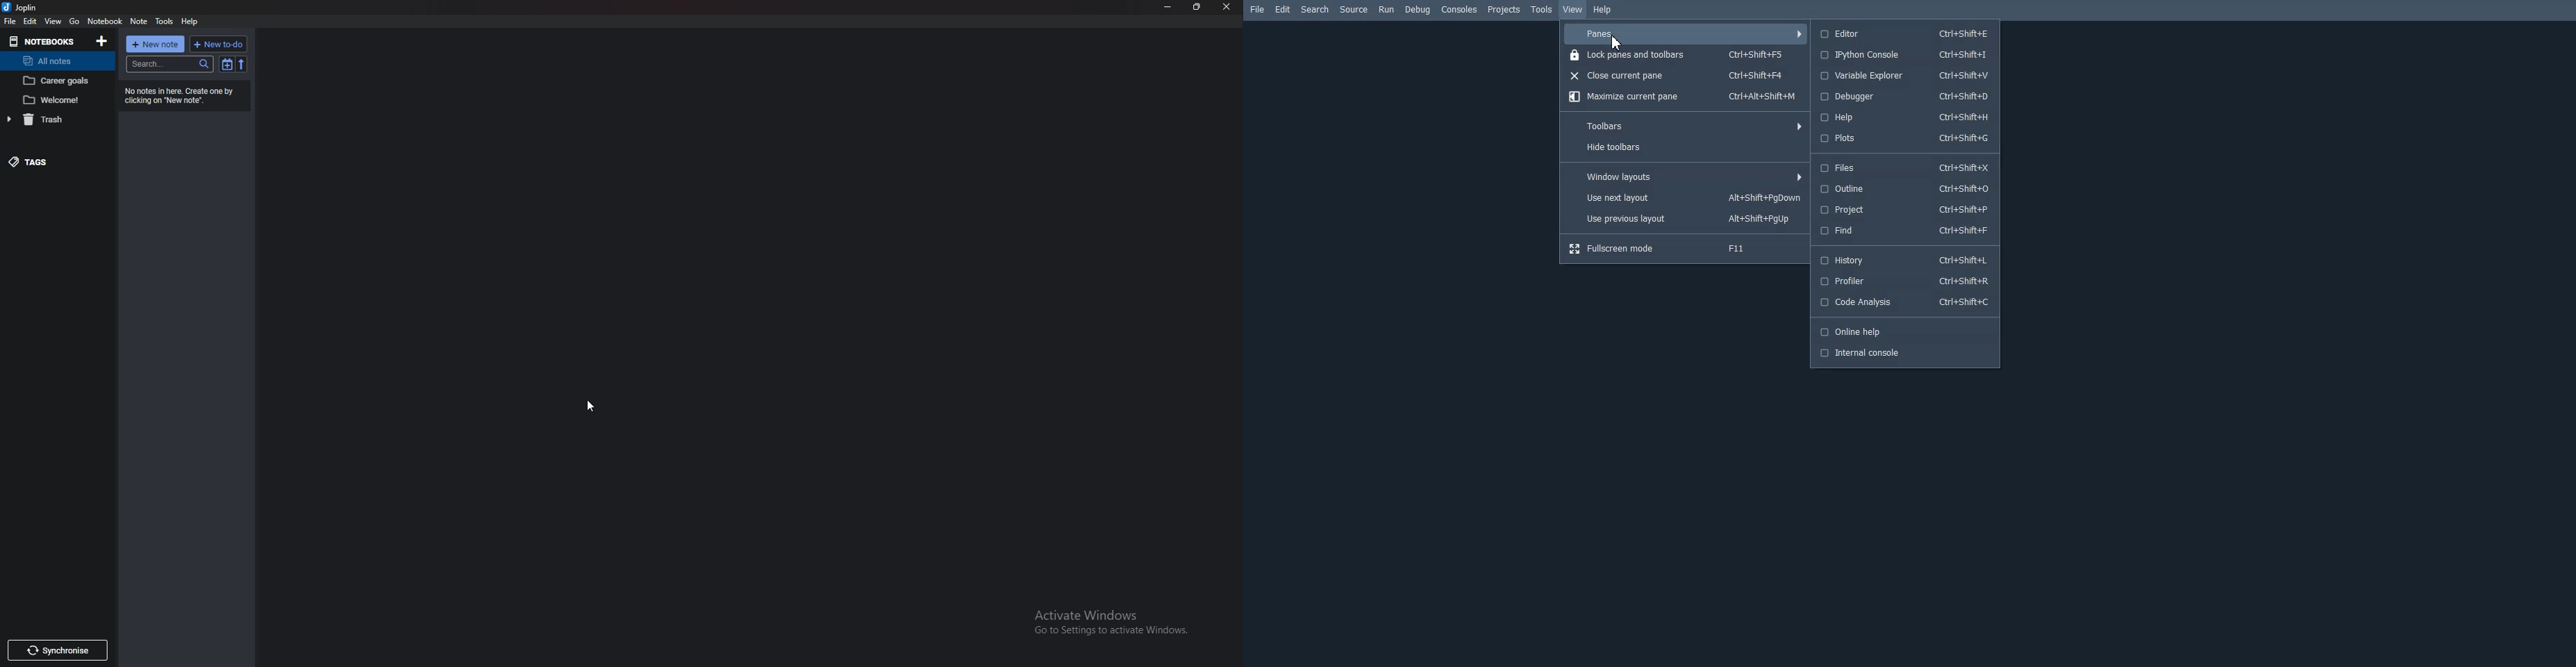  Describe the element at coordinates (1686, 33) in the screenshot. I see `Panes` at that location.